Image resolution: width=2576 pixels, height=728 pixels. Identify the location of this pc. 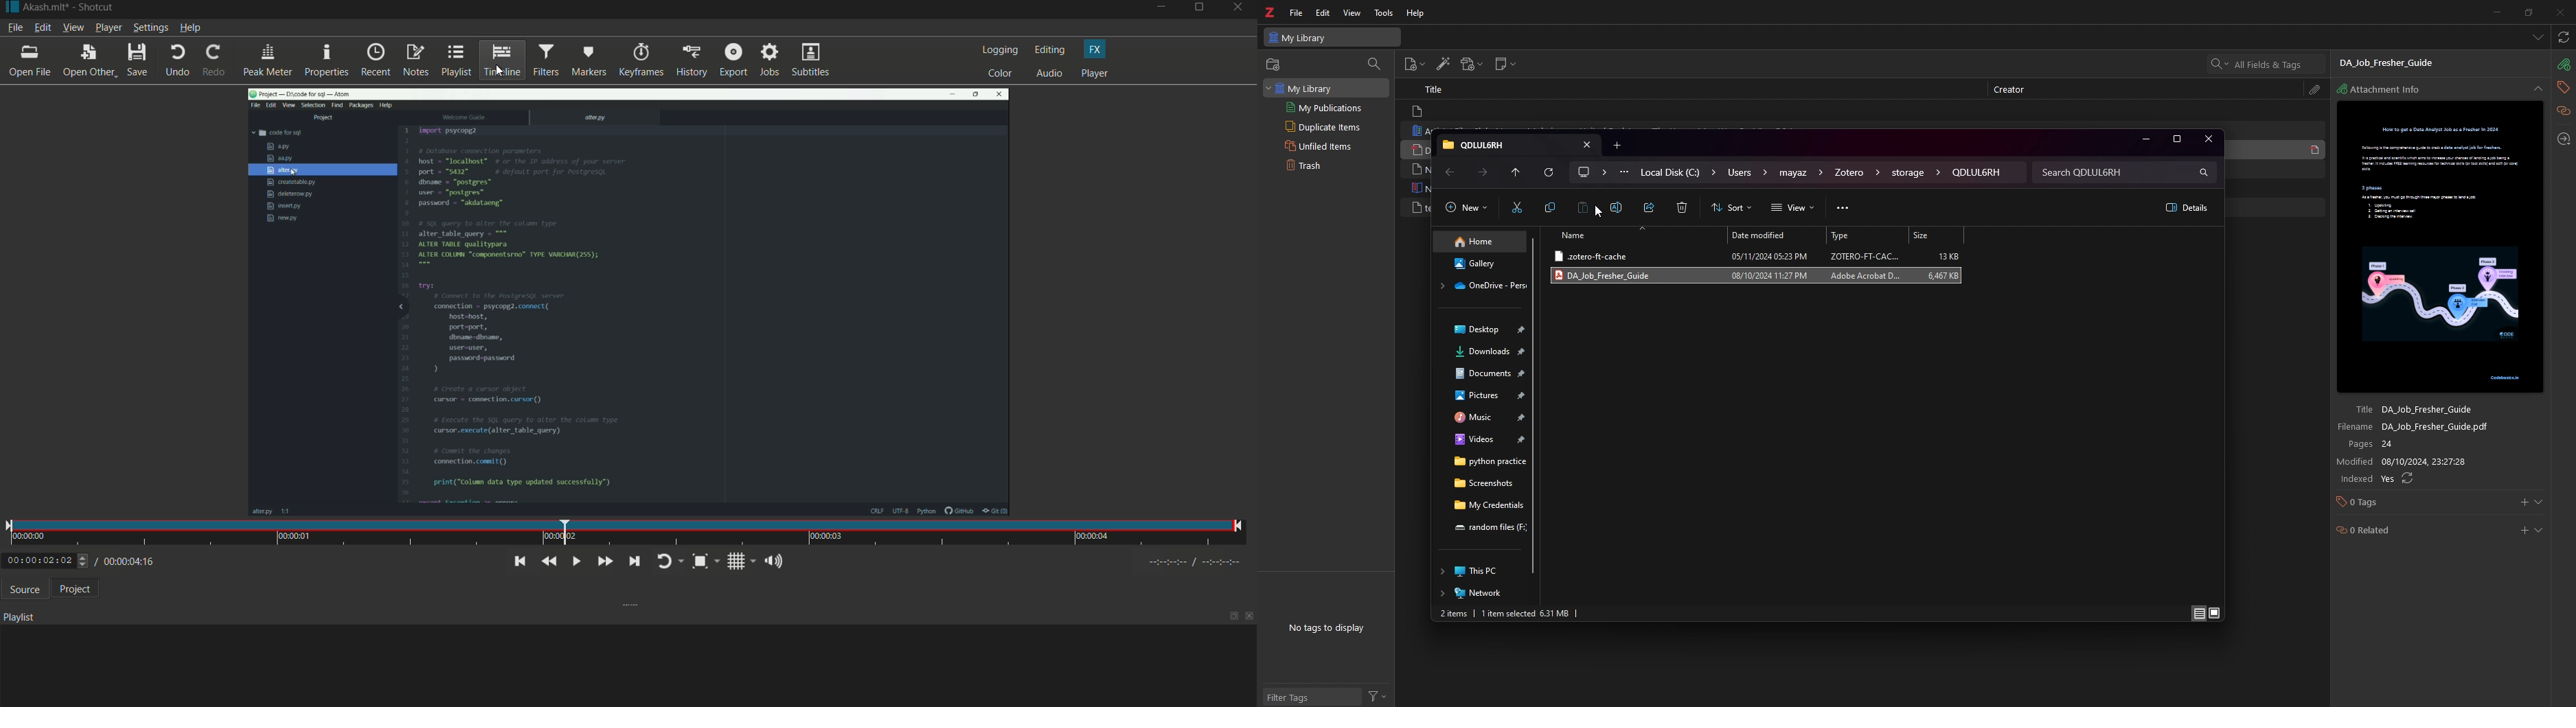
(1479, 570).